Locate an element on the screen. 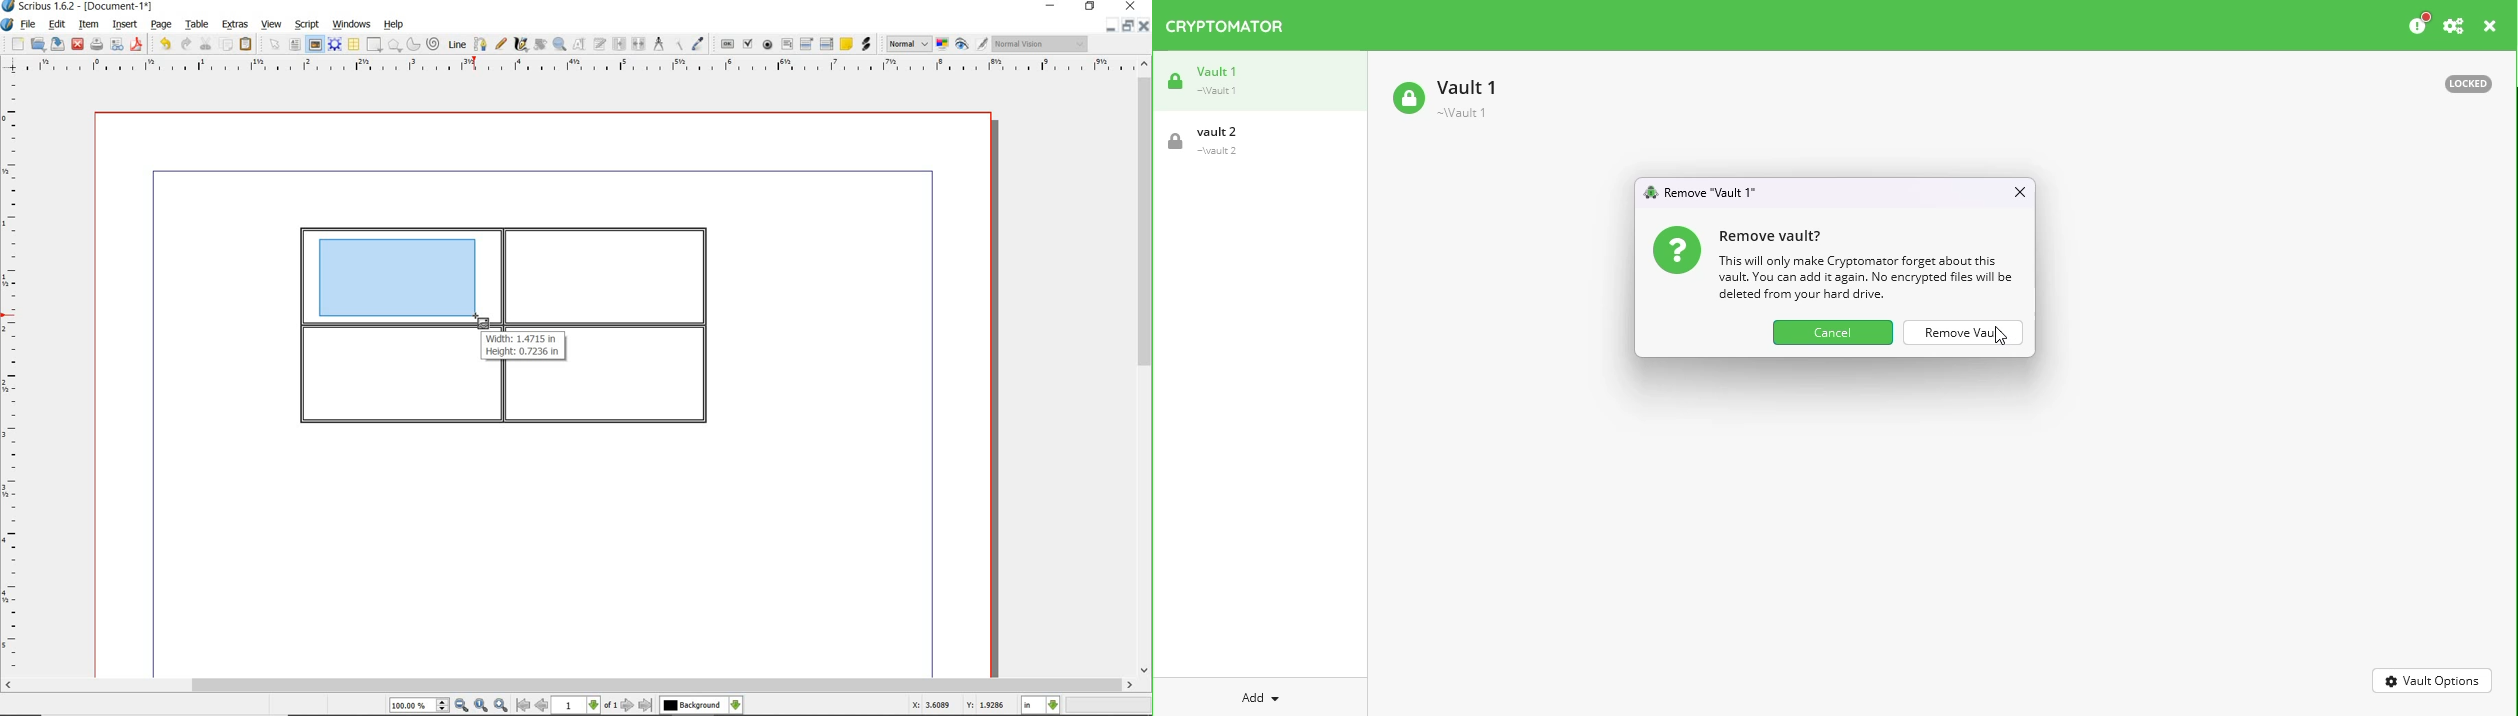  zoom in is located at coordinates (501, 706).